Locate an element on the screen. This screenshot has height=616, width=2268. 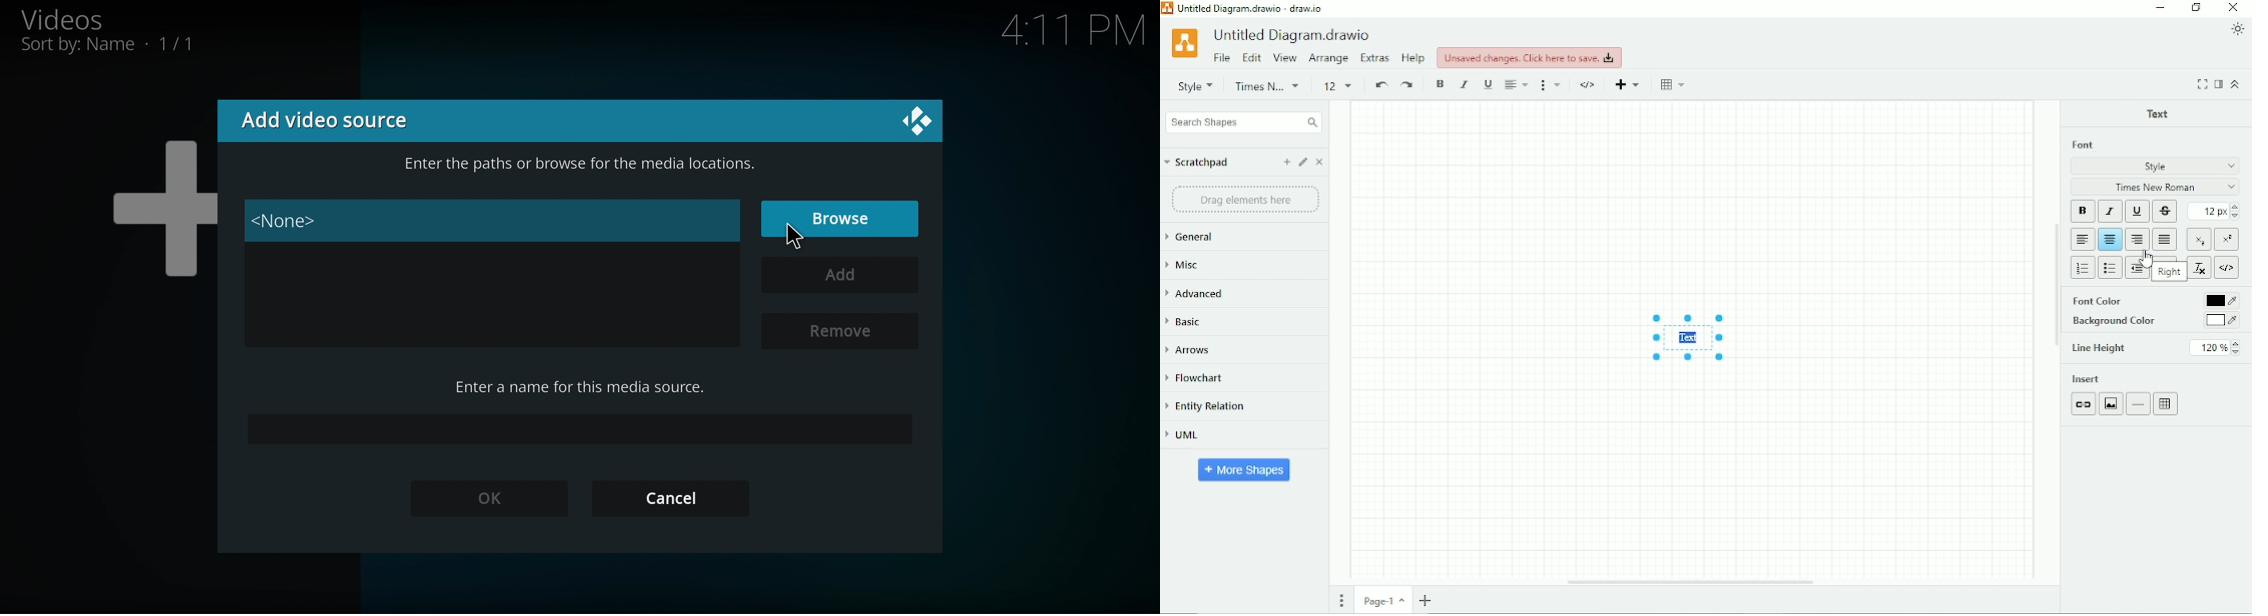
Close is located at coordinates (915, 120).